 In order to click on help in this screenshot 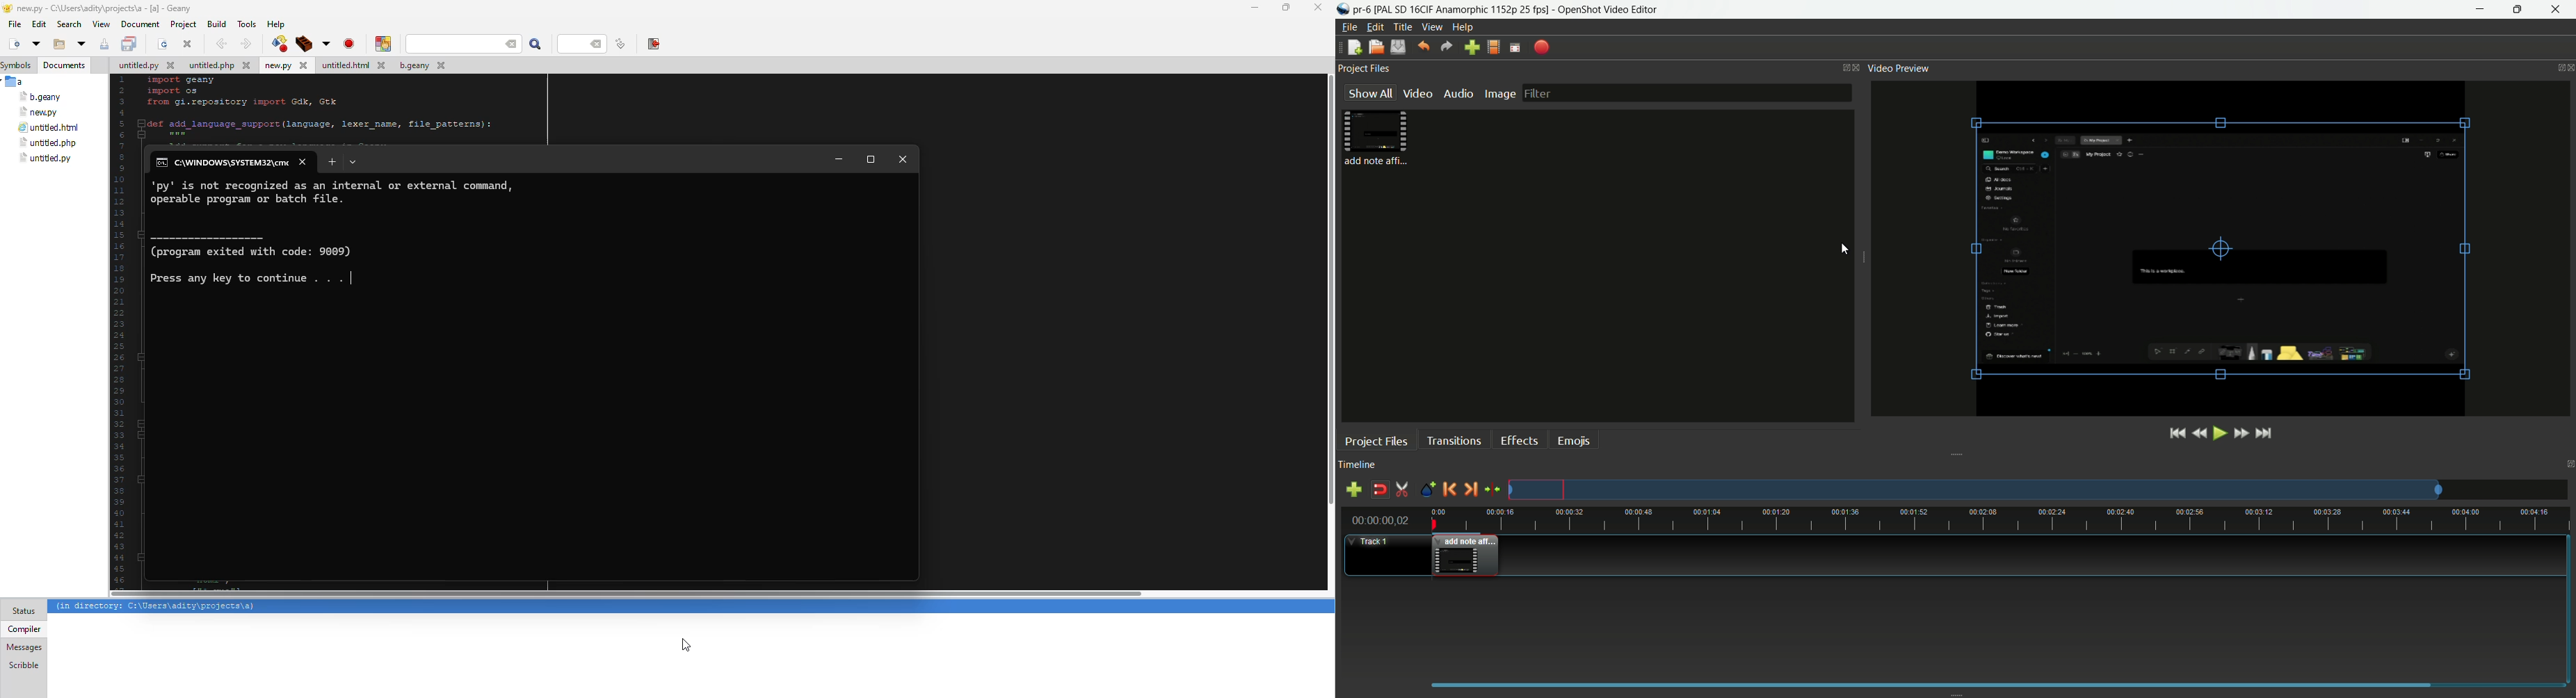, I will do `click(277, 24)`.